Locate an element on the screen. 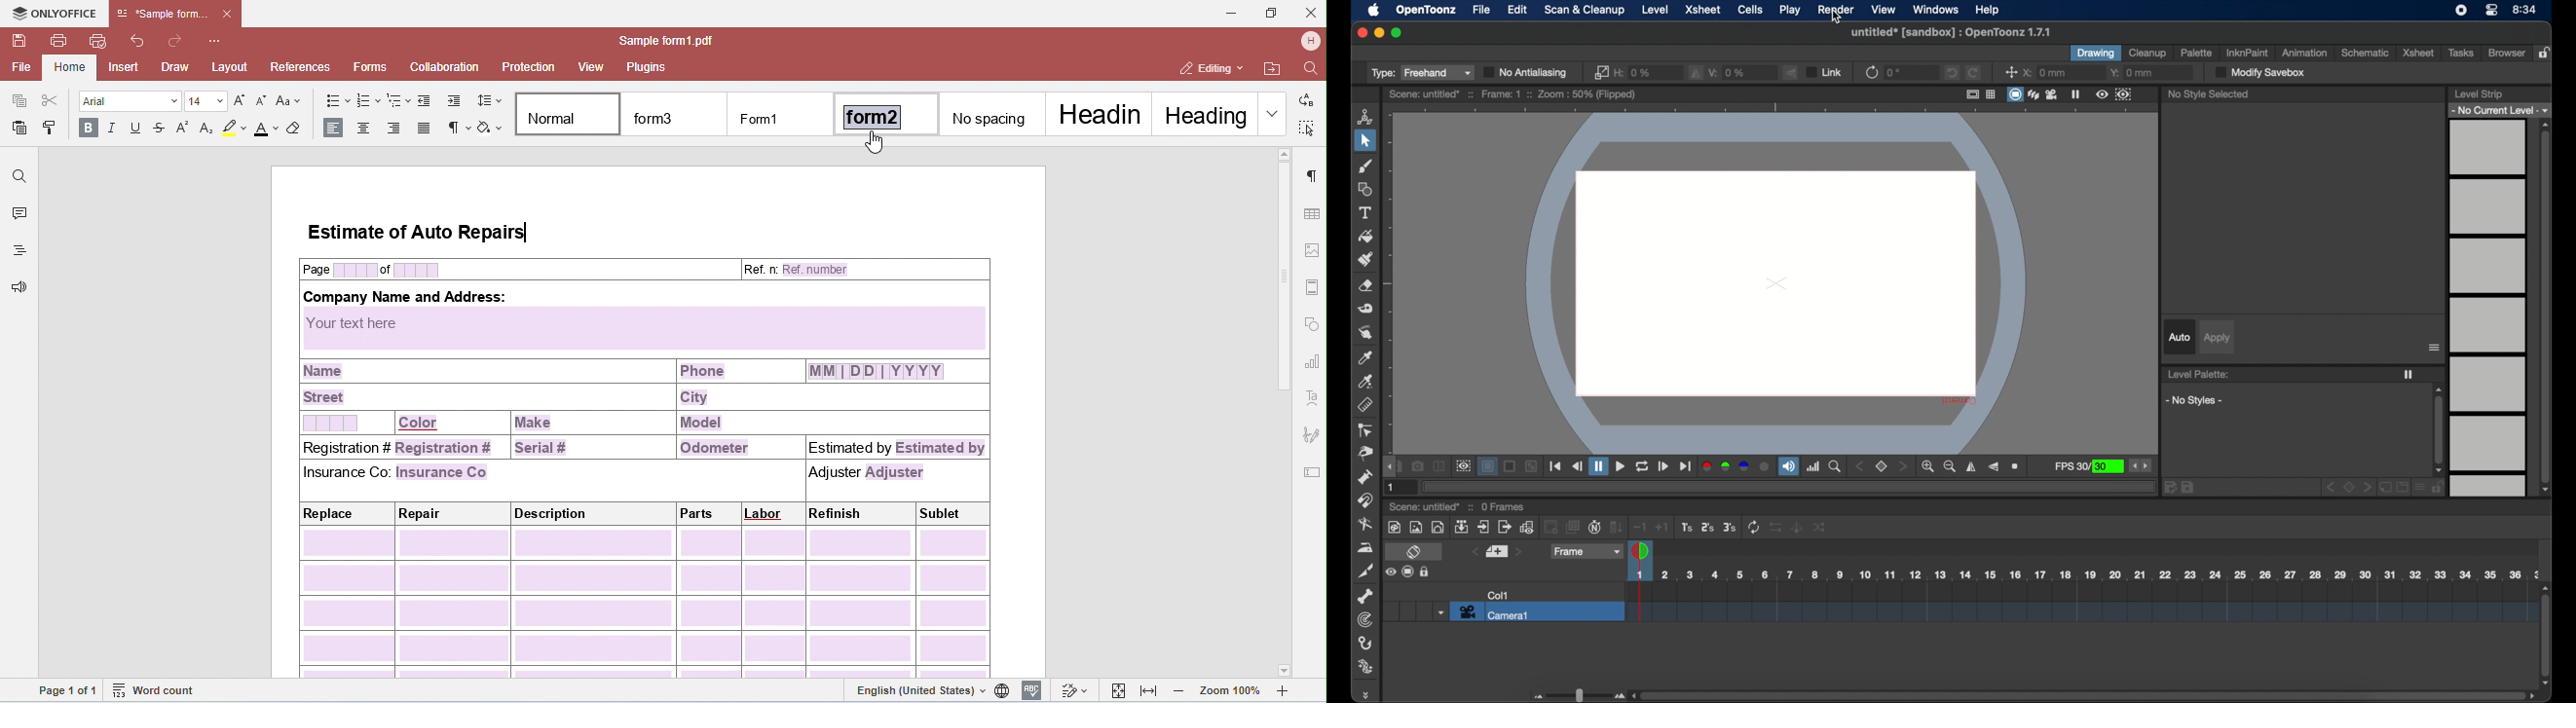 The image size is (2576, 728). histogram is located at coordinates (1813, 466).